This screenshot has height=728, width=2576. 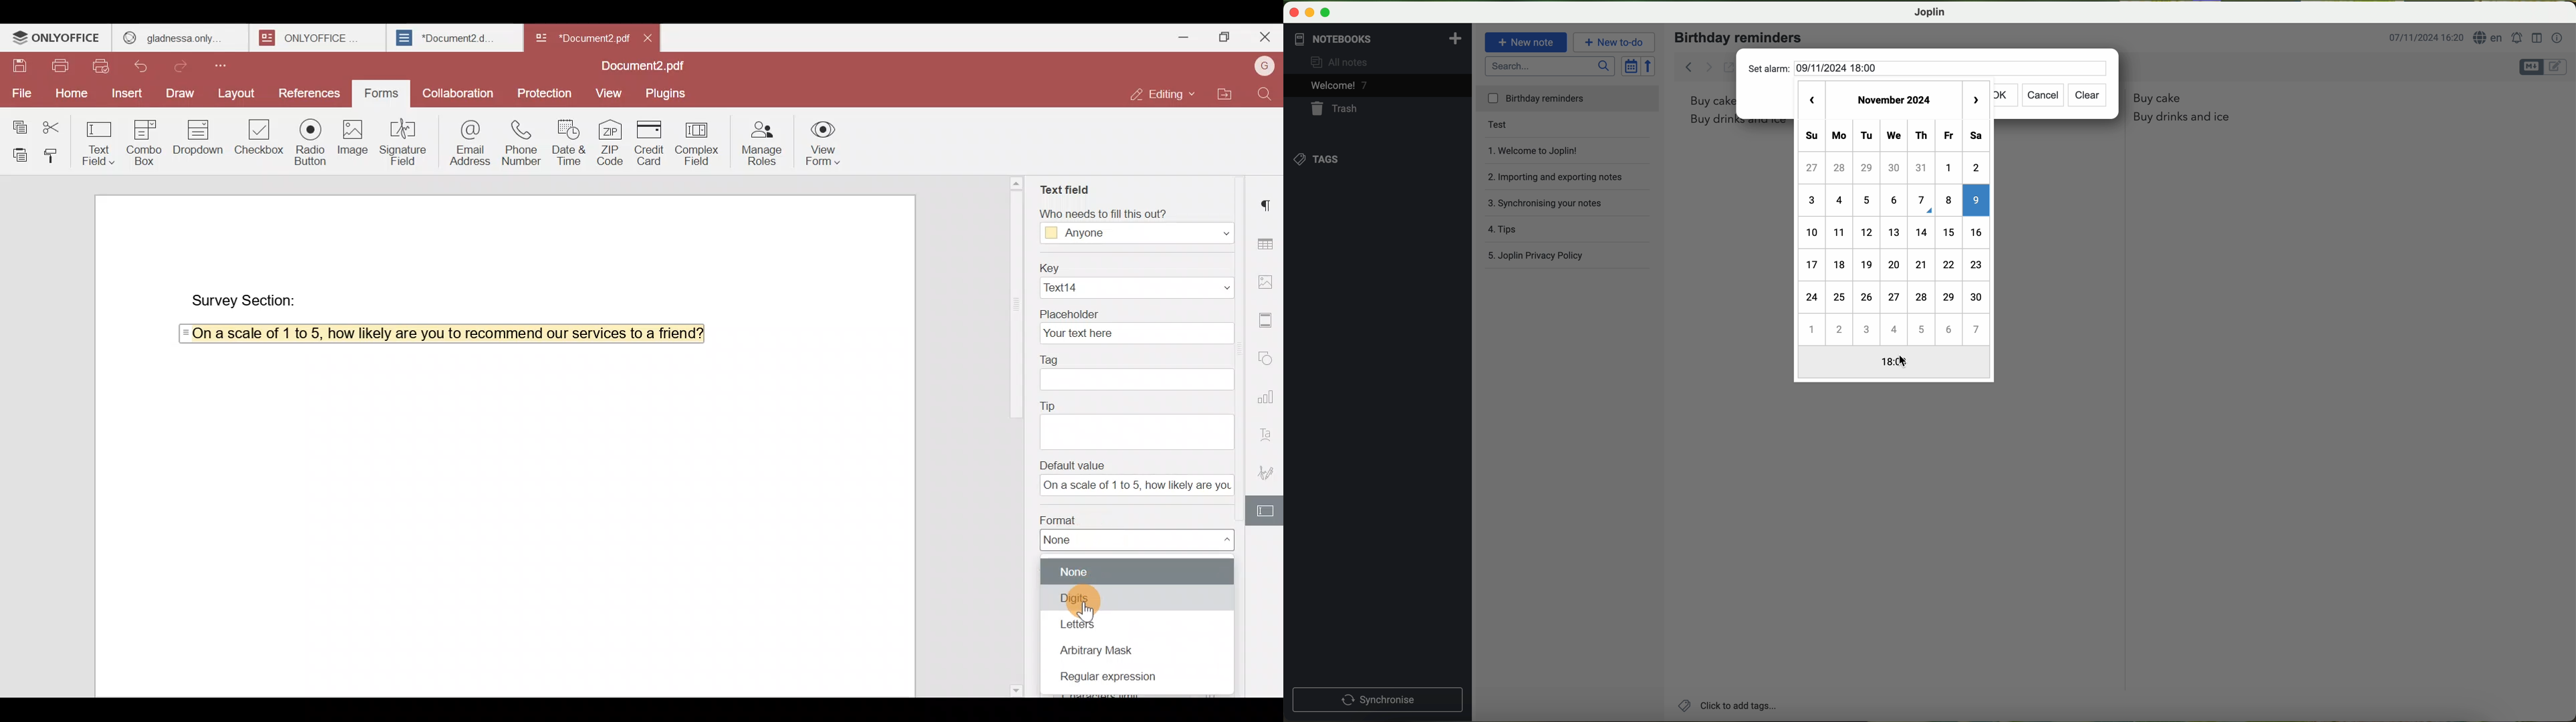 What do you see at coordinates (1522, 226) in the screenshot?
I see `tips` at bounding box center [1522, 226].